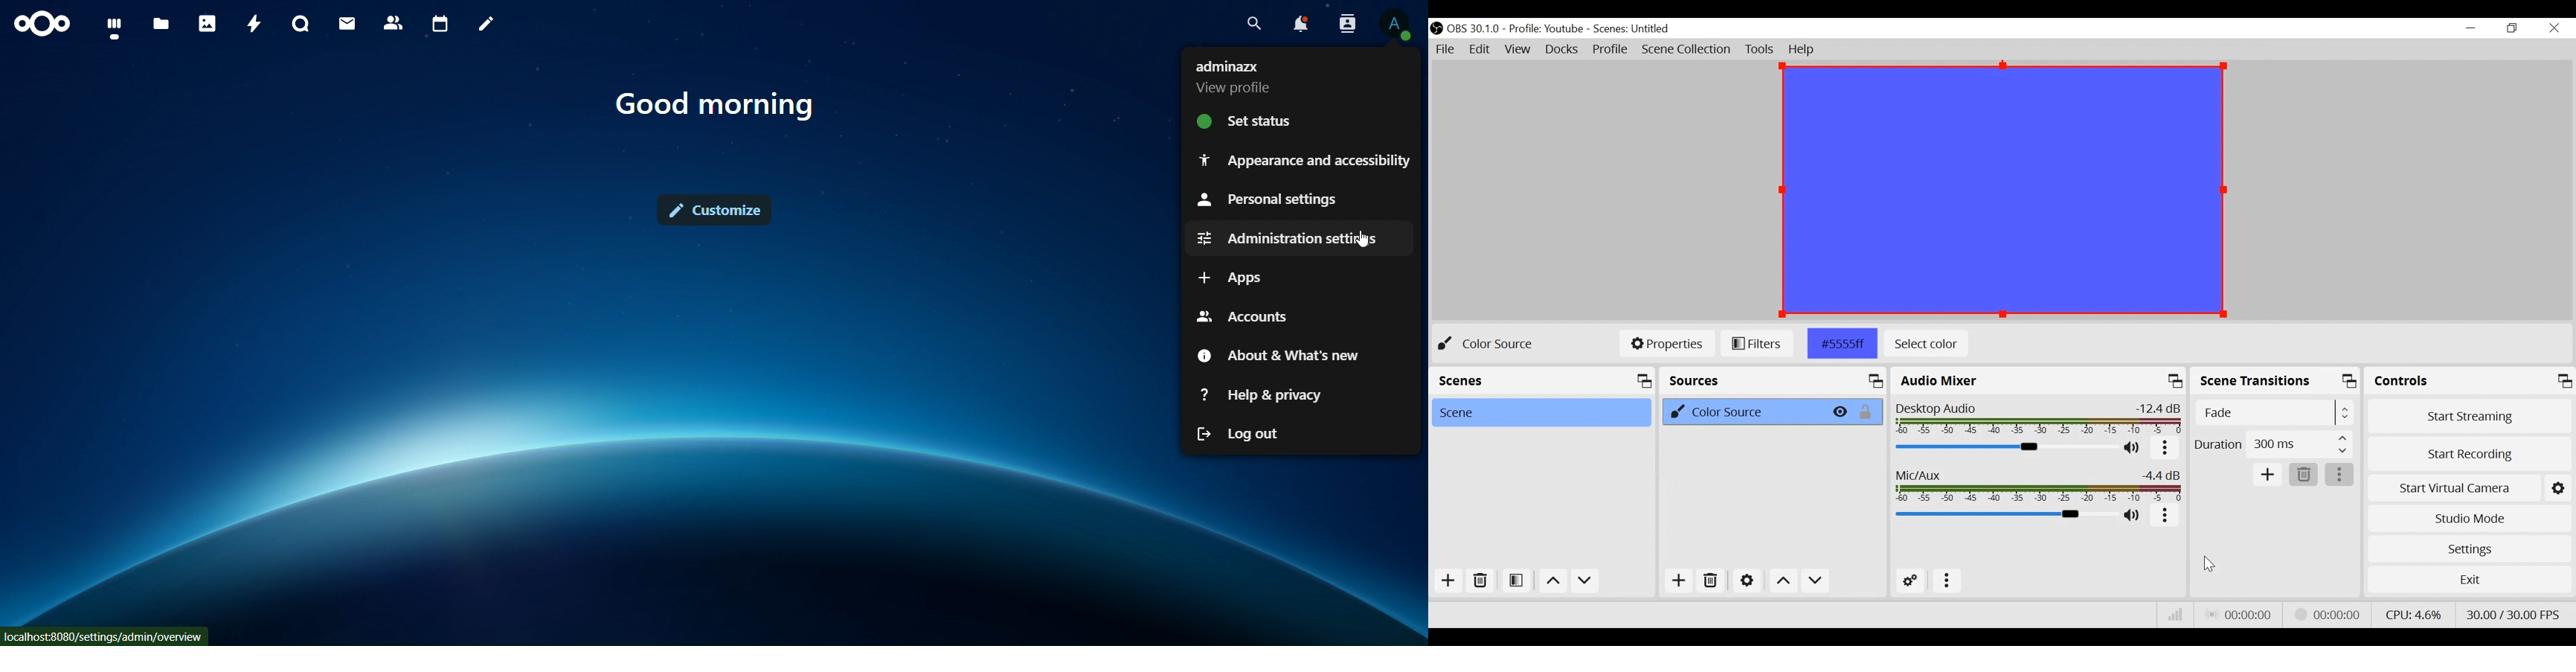  I want to click on talk, so click(302, 24).